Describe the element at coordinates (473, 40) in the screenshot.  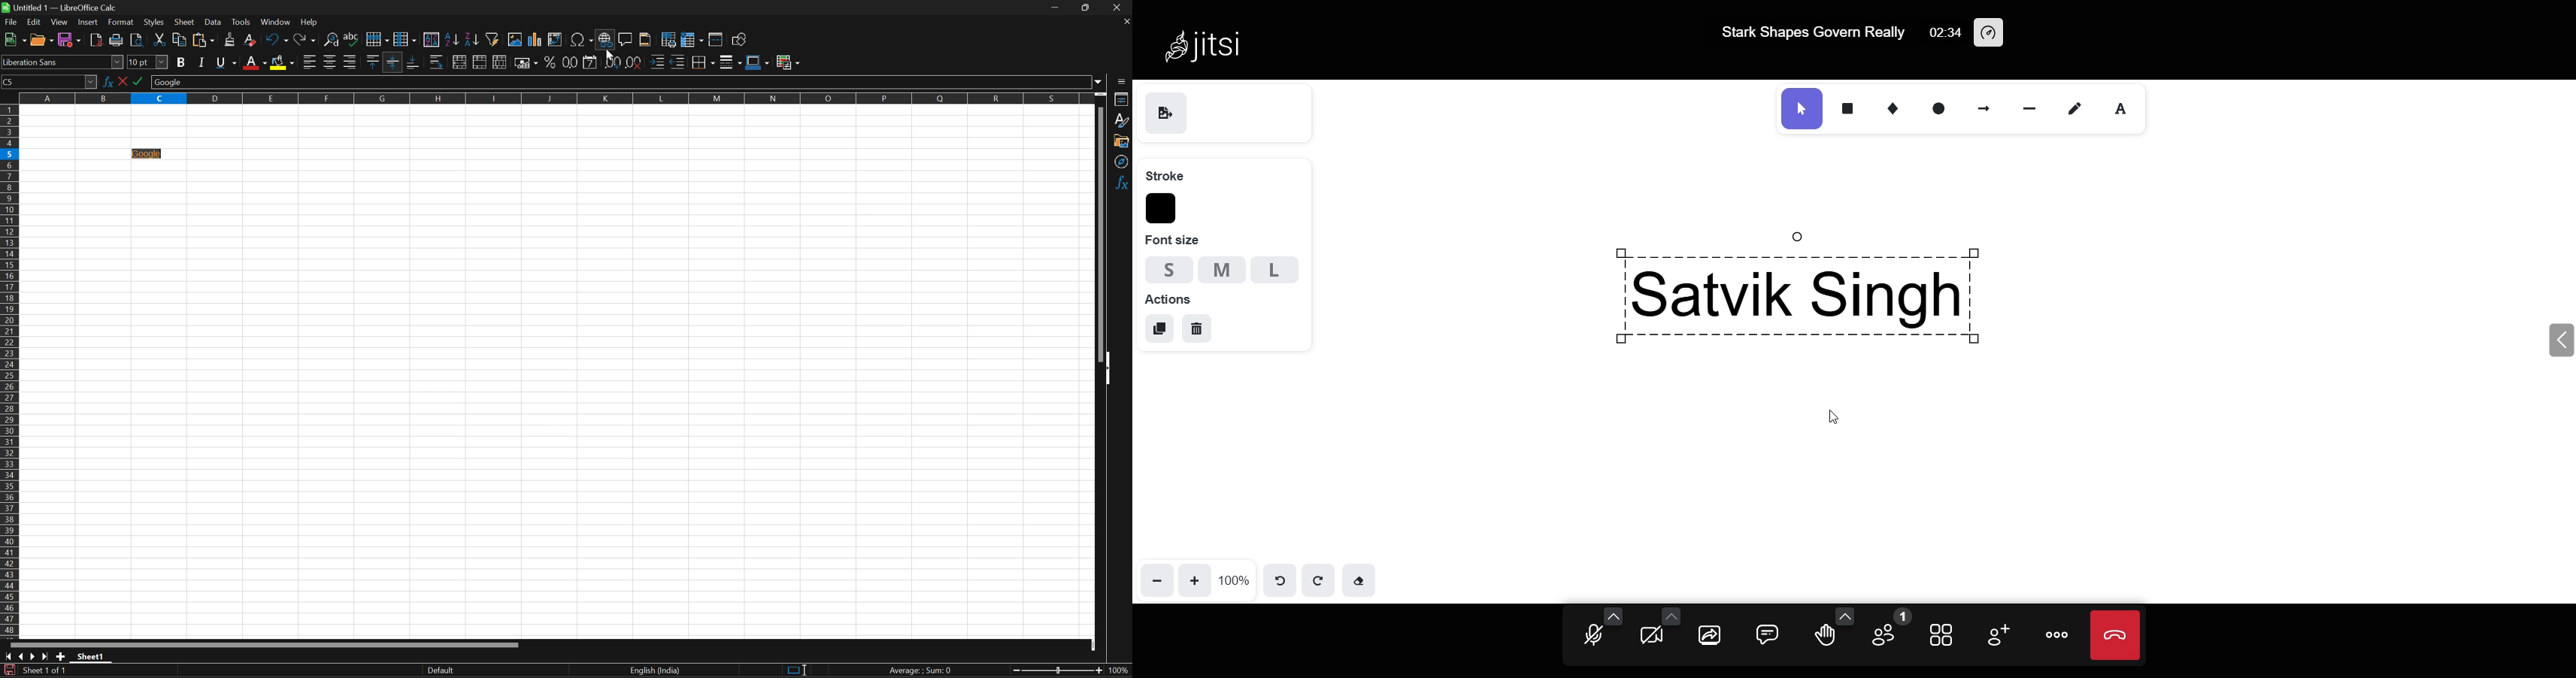
I see `Sort descending` at that location.